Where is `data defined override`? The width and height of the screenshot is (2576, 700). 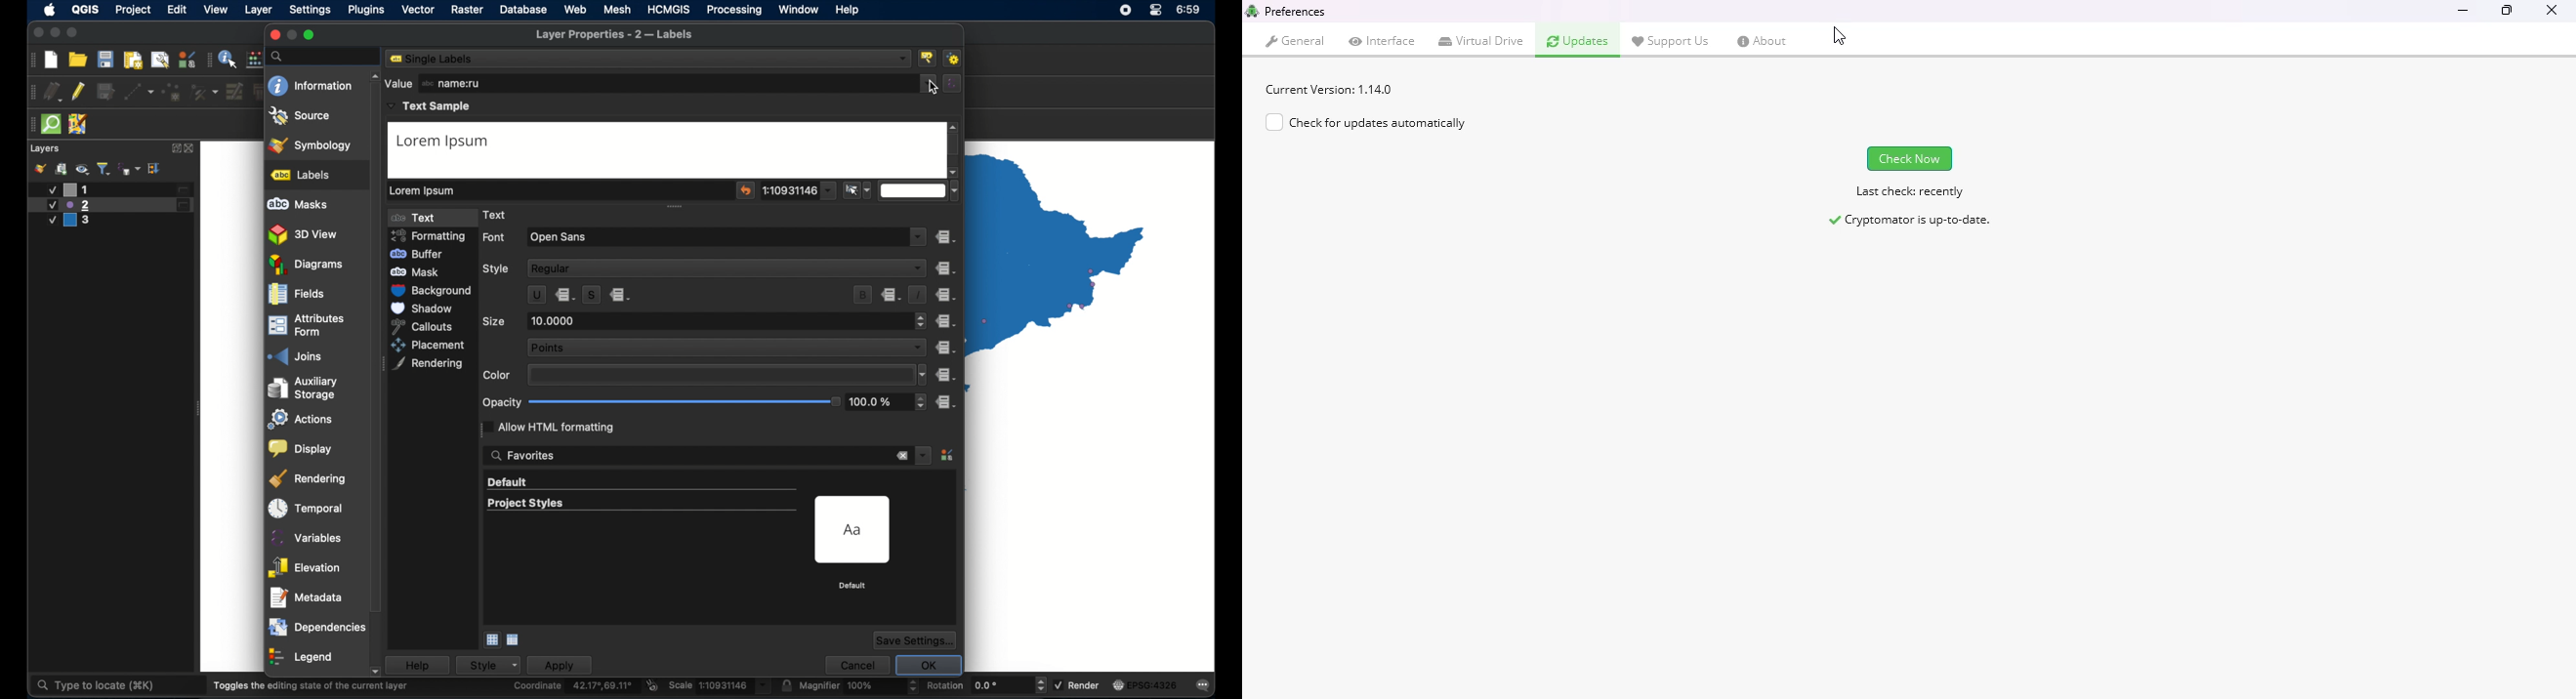
data defined override is located at coordinates (946, 321).